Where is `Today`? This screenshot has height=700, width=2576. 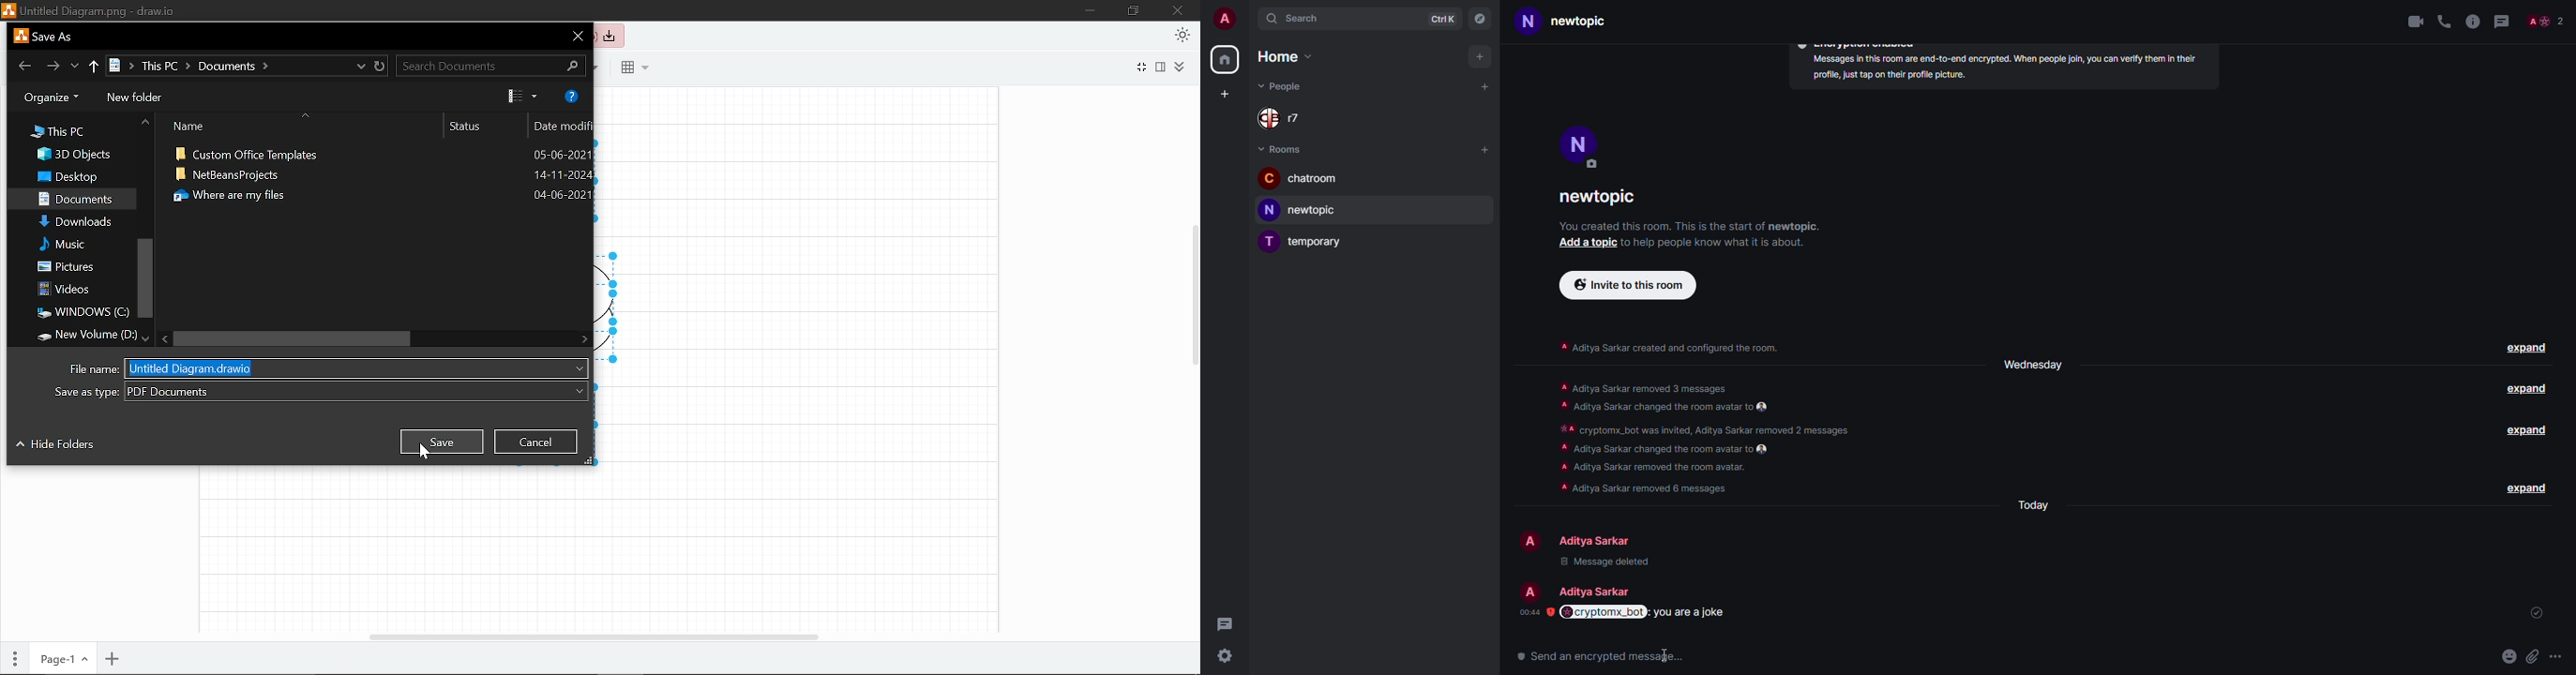 Today is located at coordinates (2037, 507).